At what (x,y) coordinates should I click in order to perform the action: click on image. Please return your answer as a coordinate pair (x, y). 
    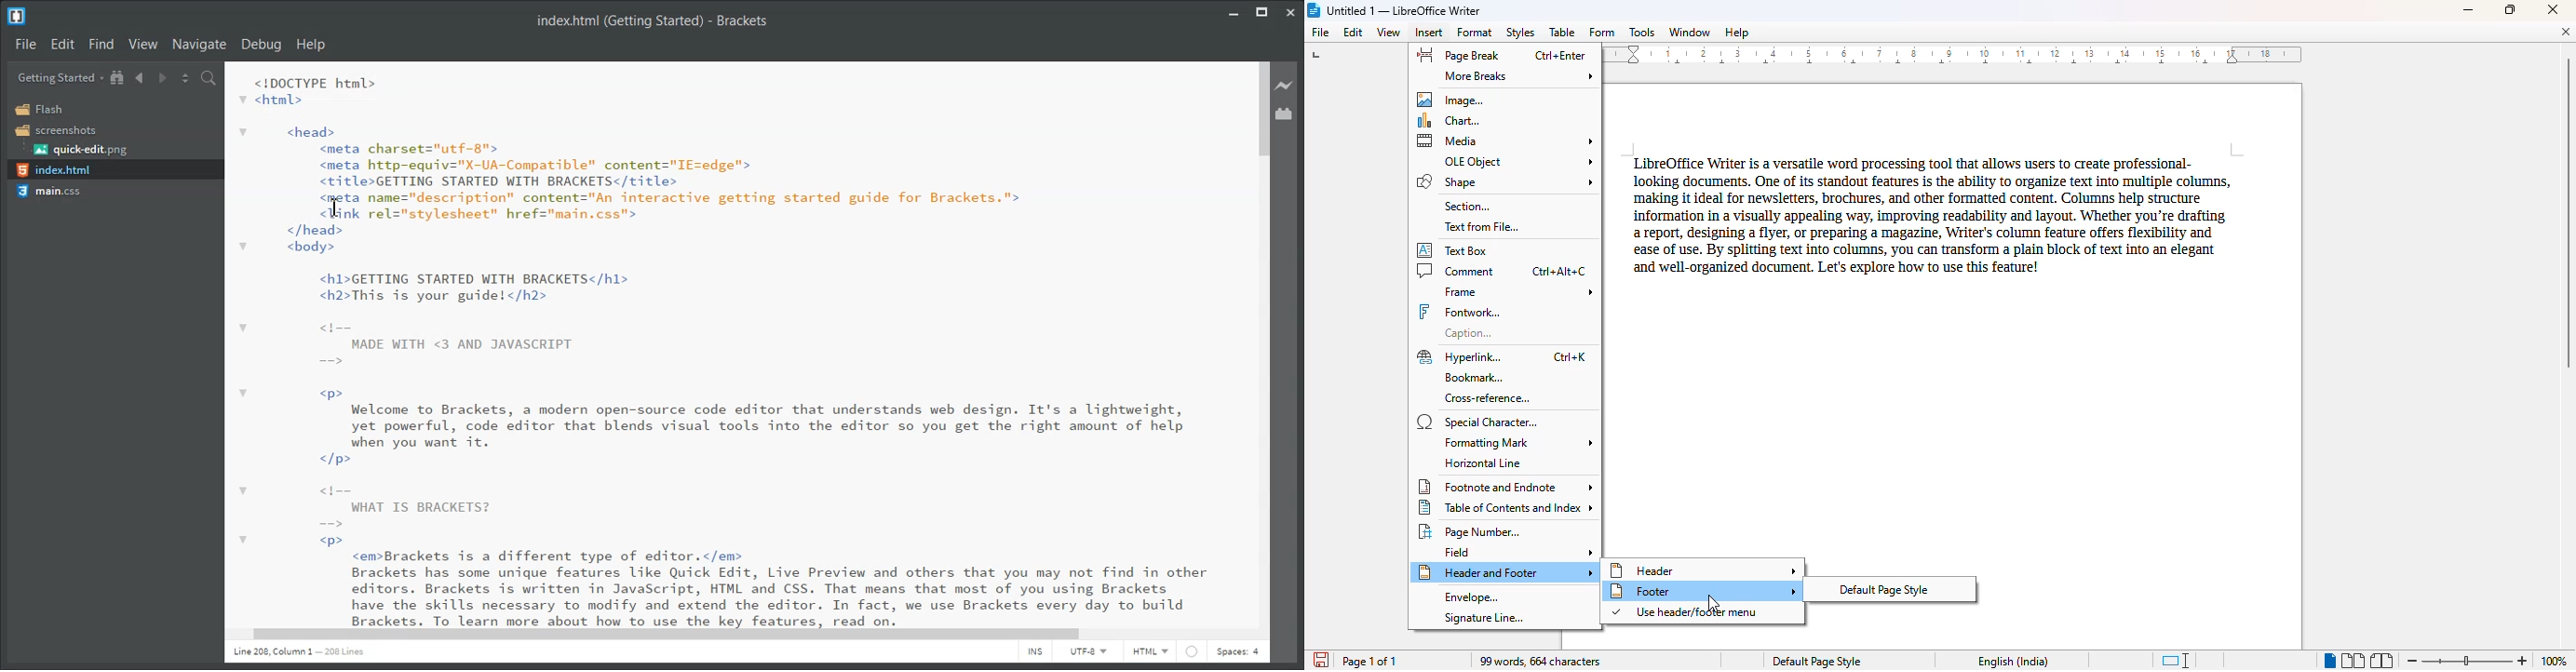
    Looking at the image, I should click on (1454, 99).